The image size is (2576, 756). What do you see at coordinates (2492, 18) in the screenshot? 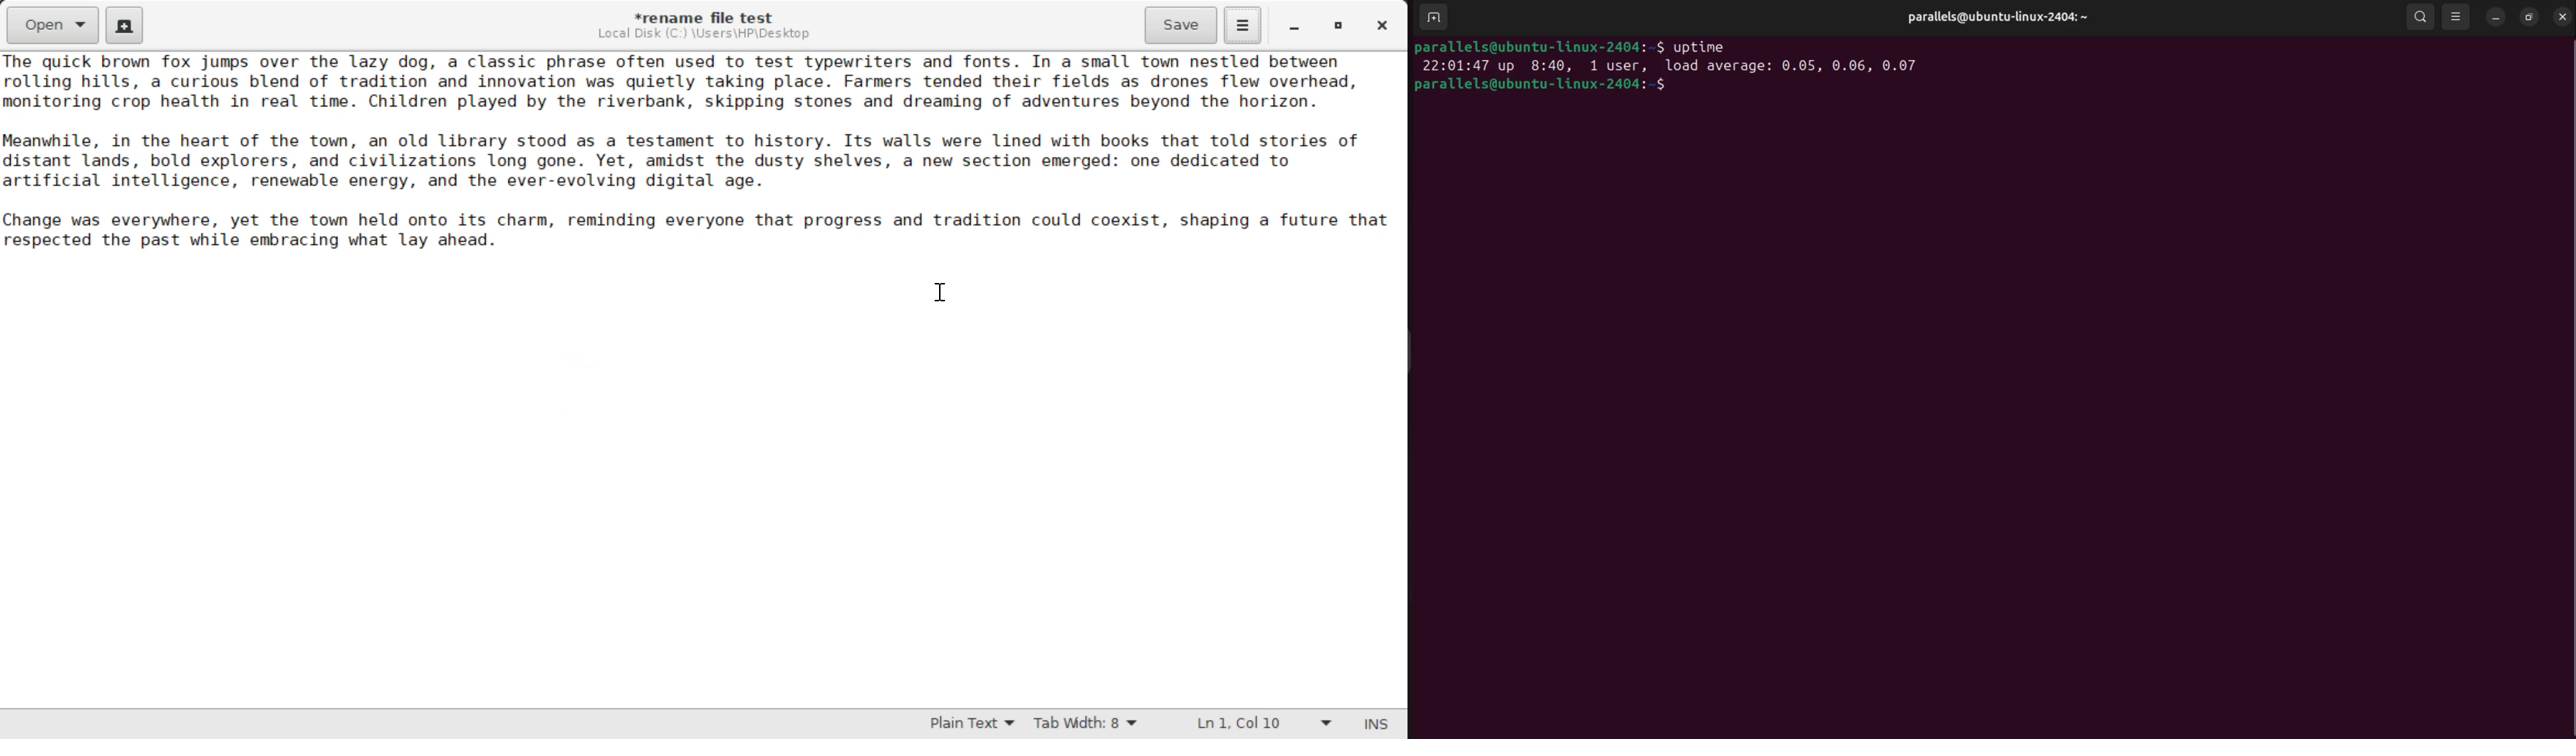
I see `minimize` at bounding box center [2492, 18].